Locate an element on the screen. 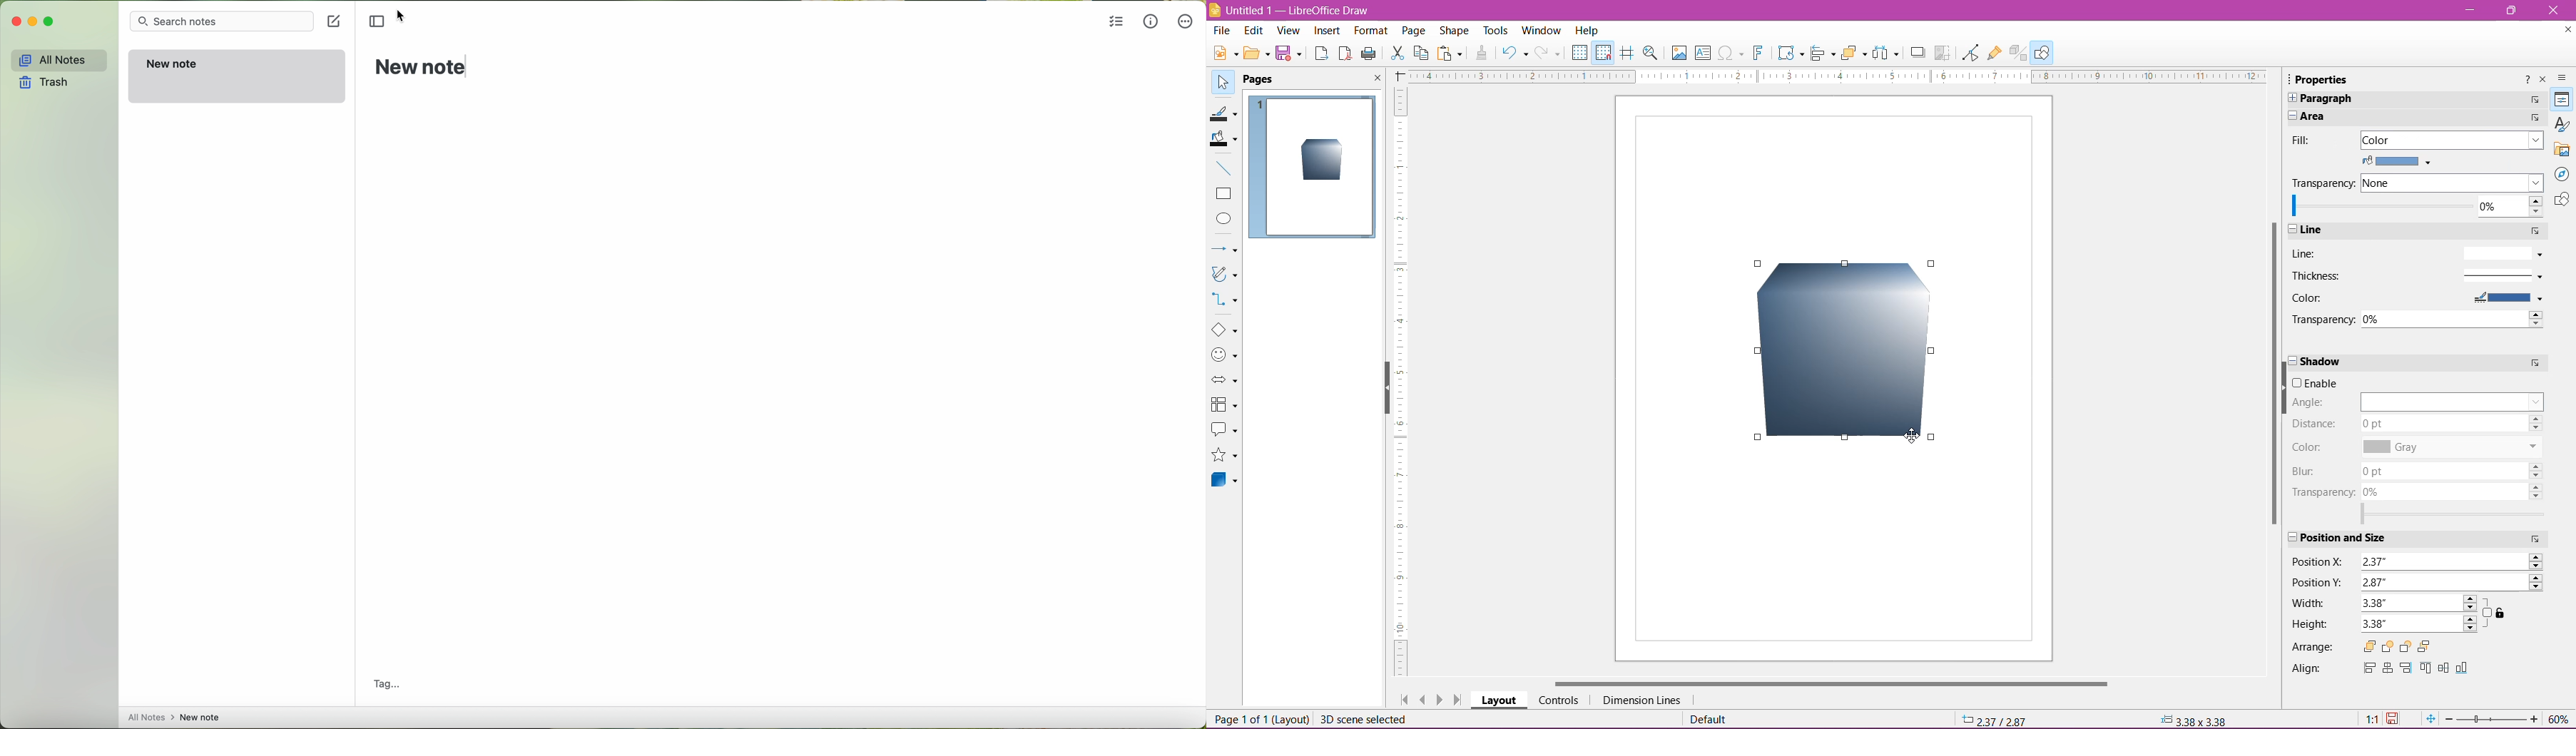 The image size is (2576, 756). Scroll to previous page is located at coordinates (1422, 699).